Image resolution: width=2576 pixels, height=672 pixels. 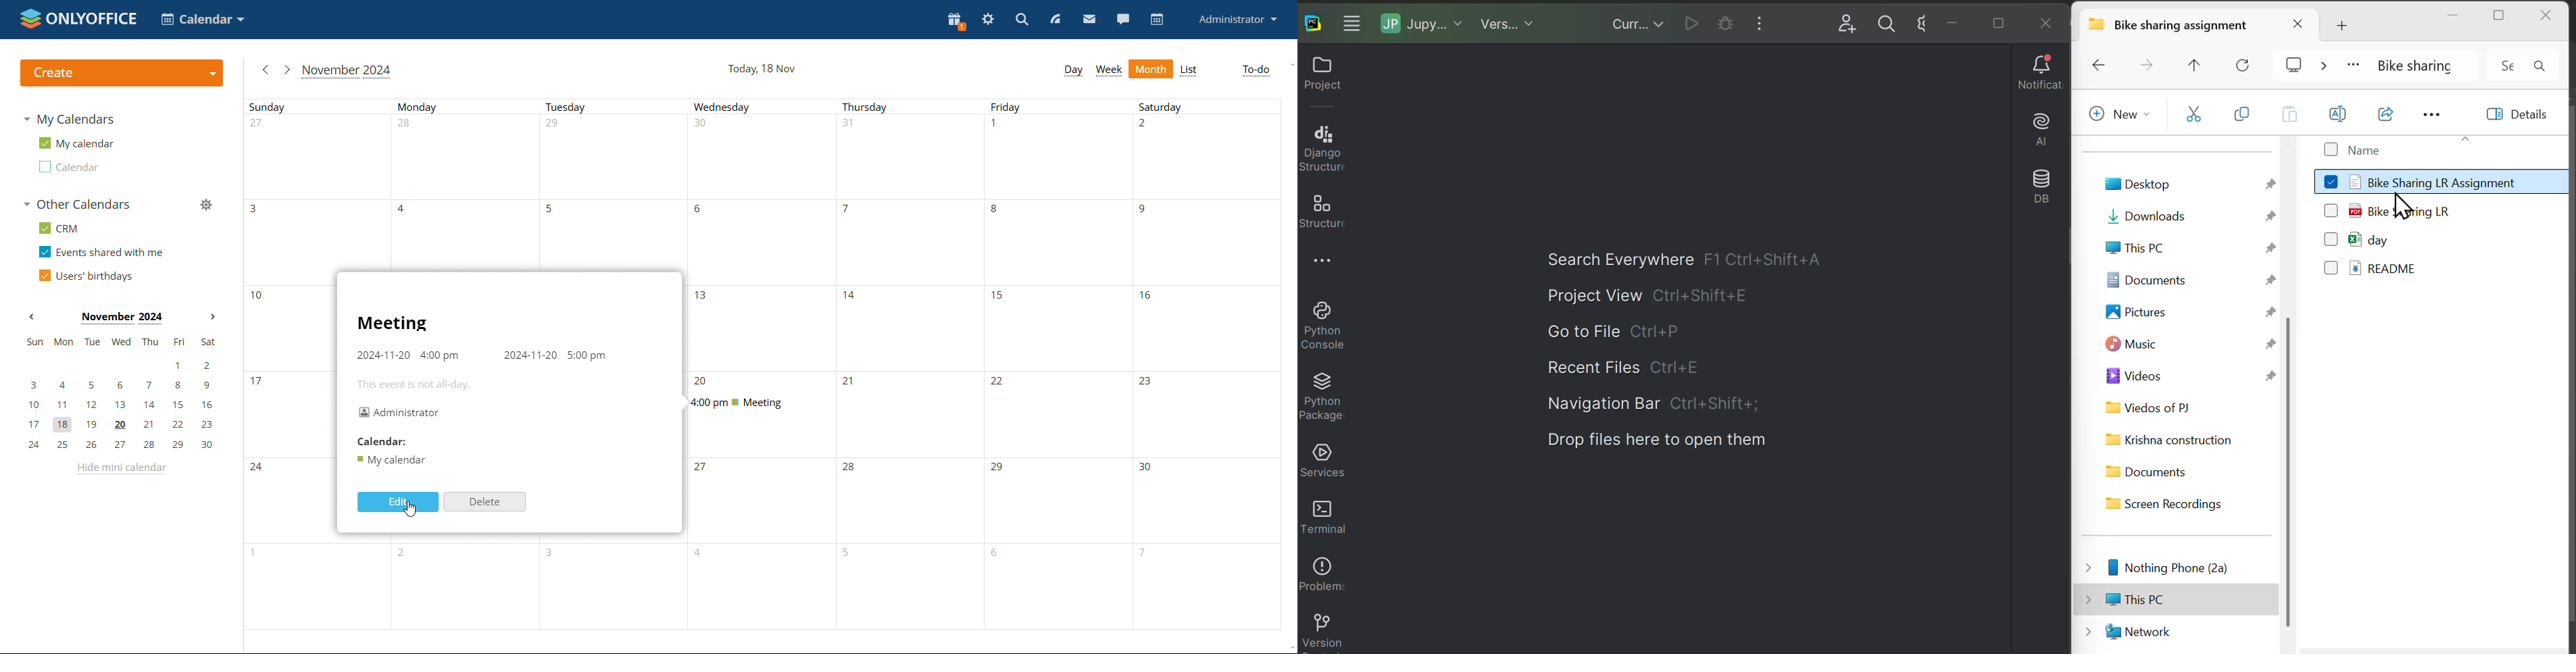 I want to click on Current cell, so click(x=1727, y=19).